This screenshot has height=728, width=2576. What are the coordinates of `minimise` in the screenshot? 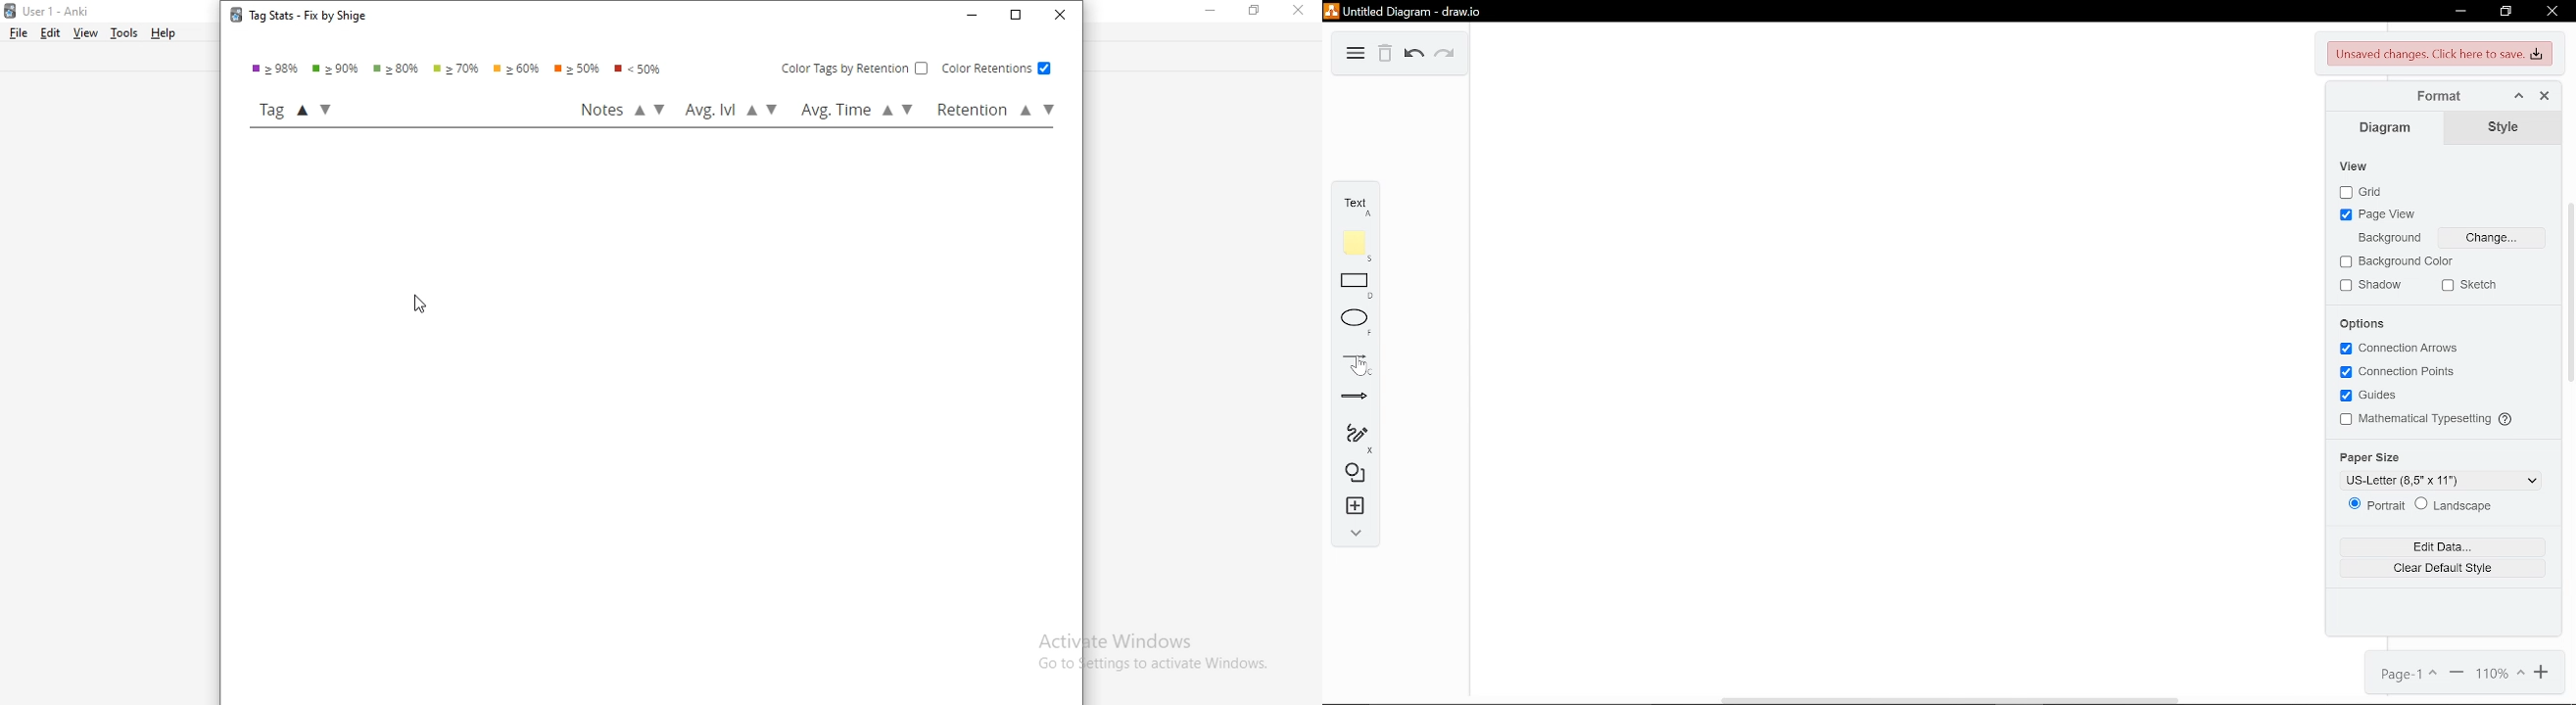 It's located at (973, 16).